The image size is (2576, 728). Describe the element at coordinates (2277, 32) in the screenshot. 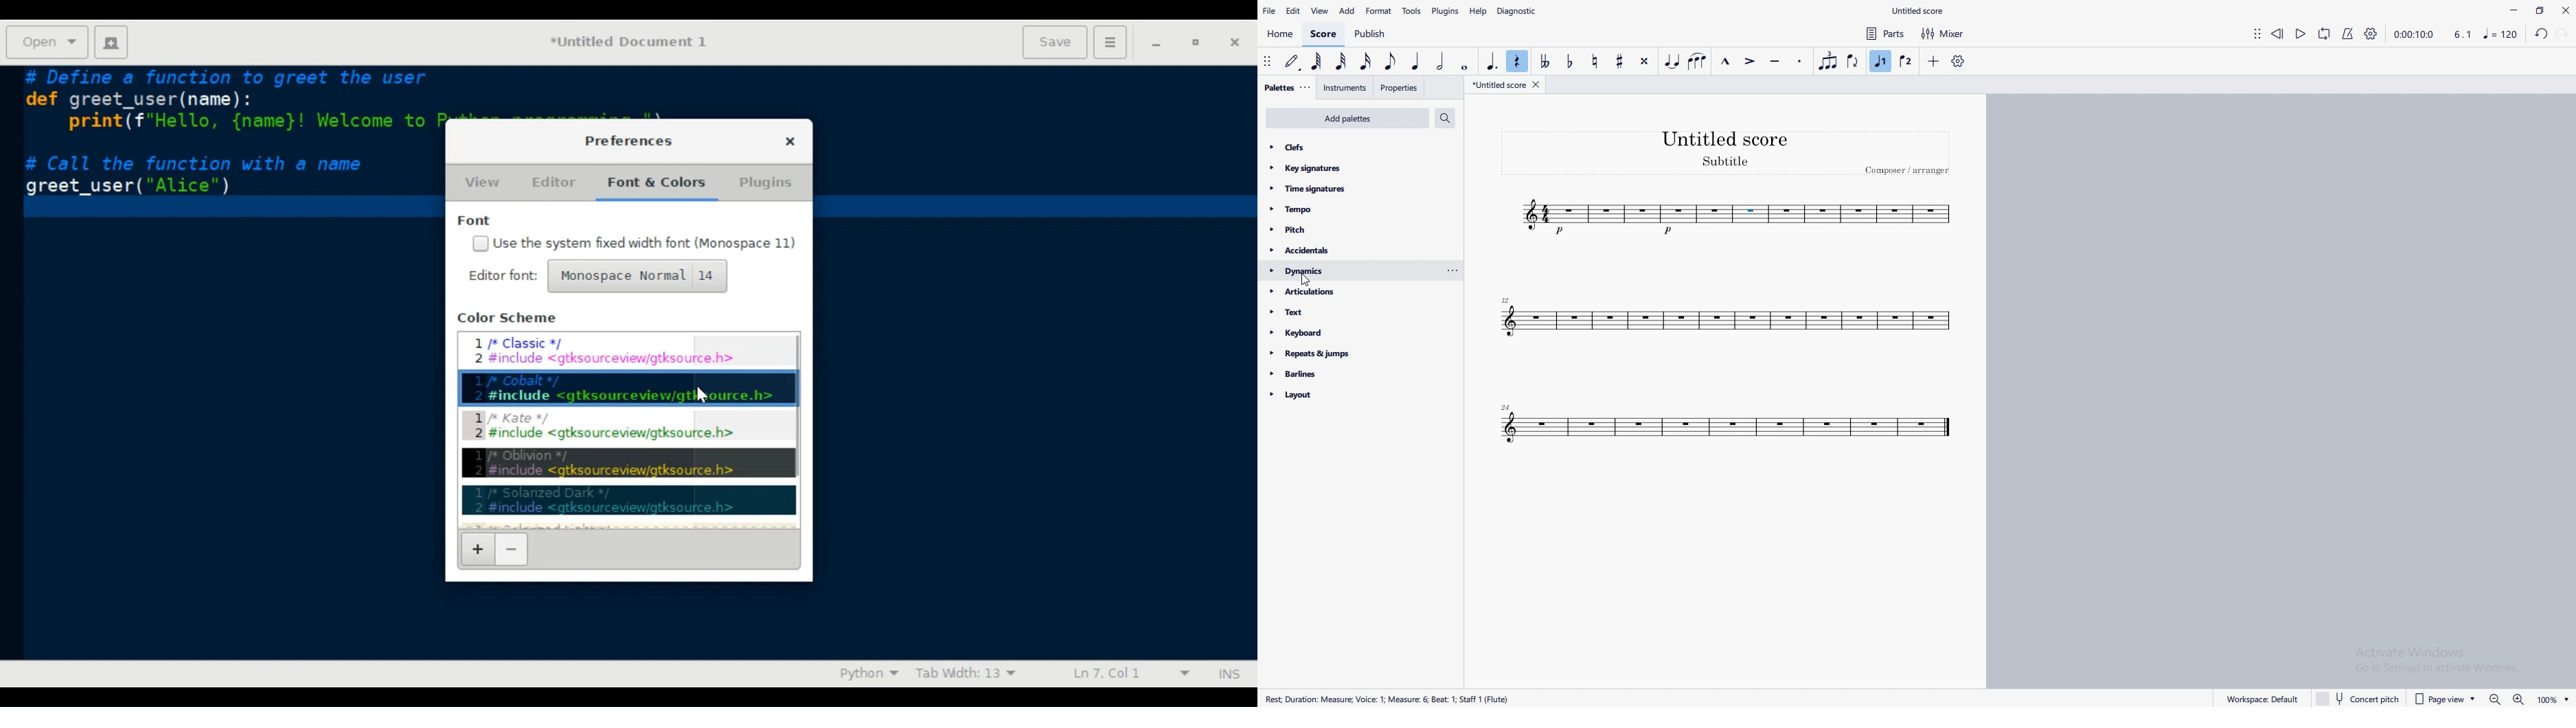

I see `rewind` at that location.